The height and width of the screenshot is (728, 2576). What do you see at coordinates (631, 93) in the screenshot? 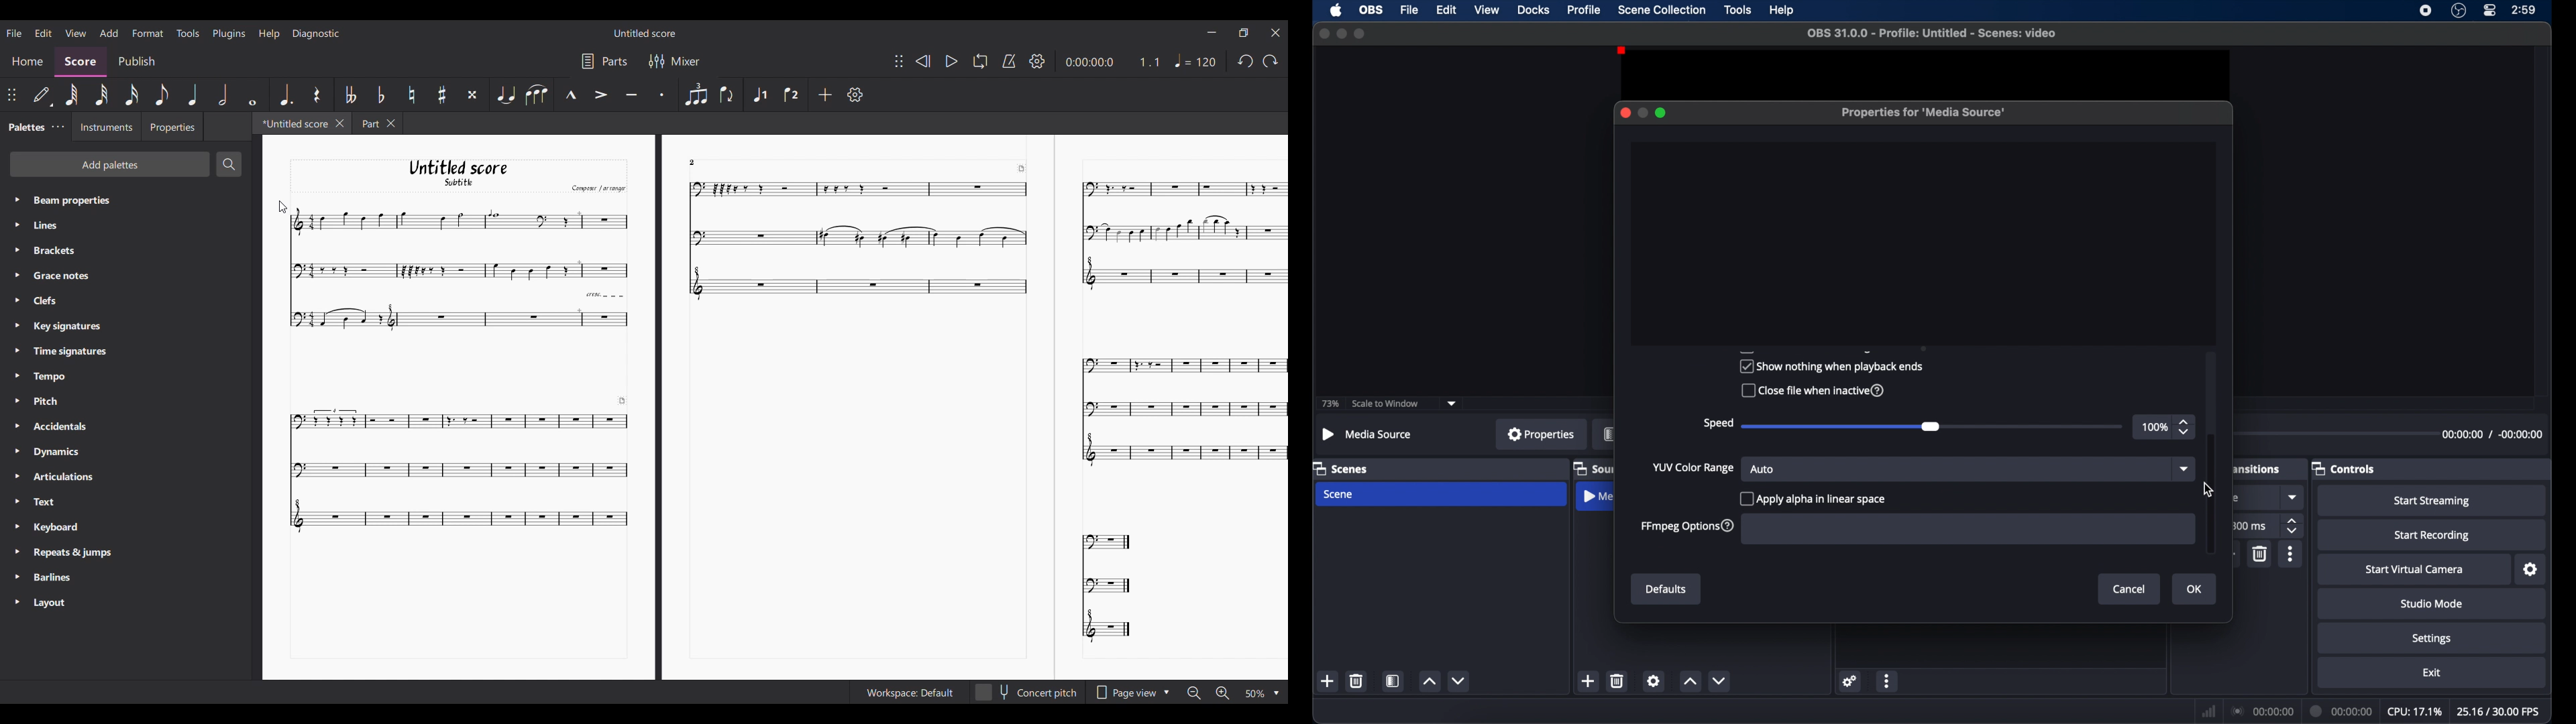
I see `Tenuto` at bounding box center [631, 93].